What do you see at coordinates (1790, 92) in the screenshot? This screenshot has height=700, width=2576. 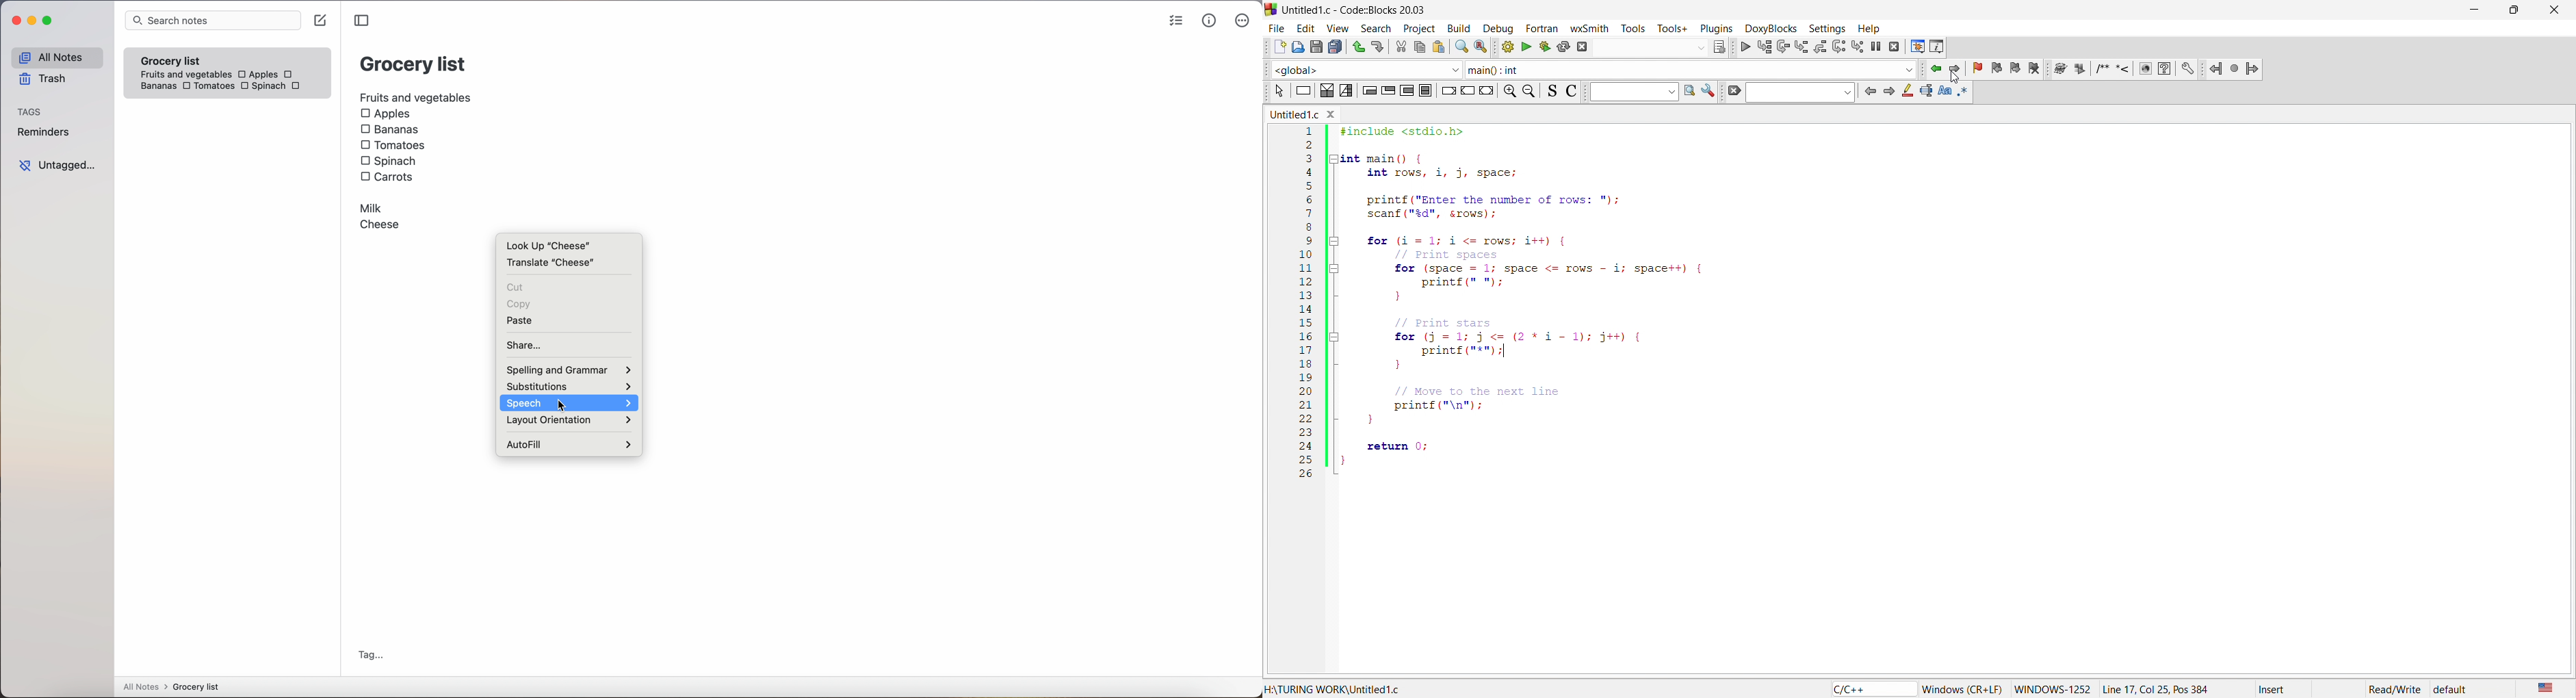 I see `search bar` at bounding box center [1790, 92].